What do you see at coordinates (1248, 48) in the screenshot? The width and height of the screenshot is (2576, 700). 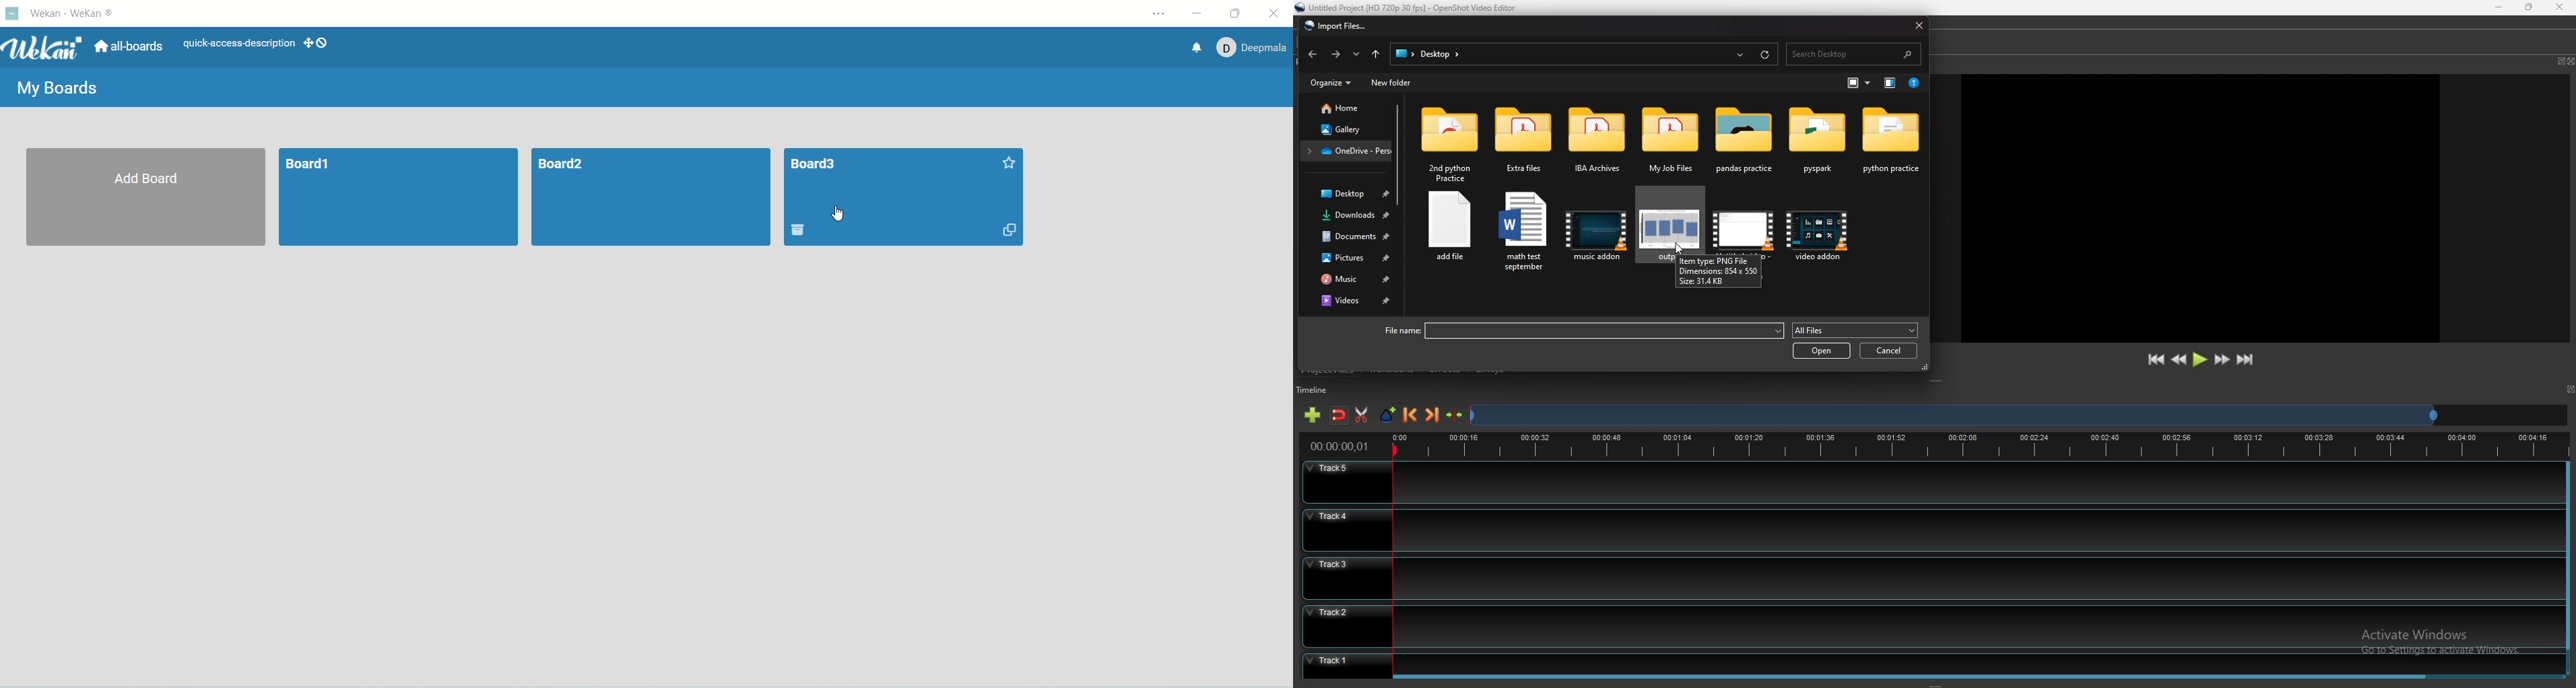 I see `account` at bounding box center [1248, 48].